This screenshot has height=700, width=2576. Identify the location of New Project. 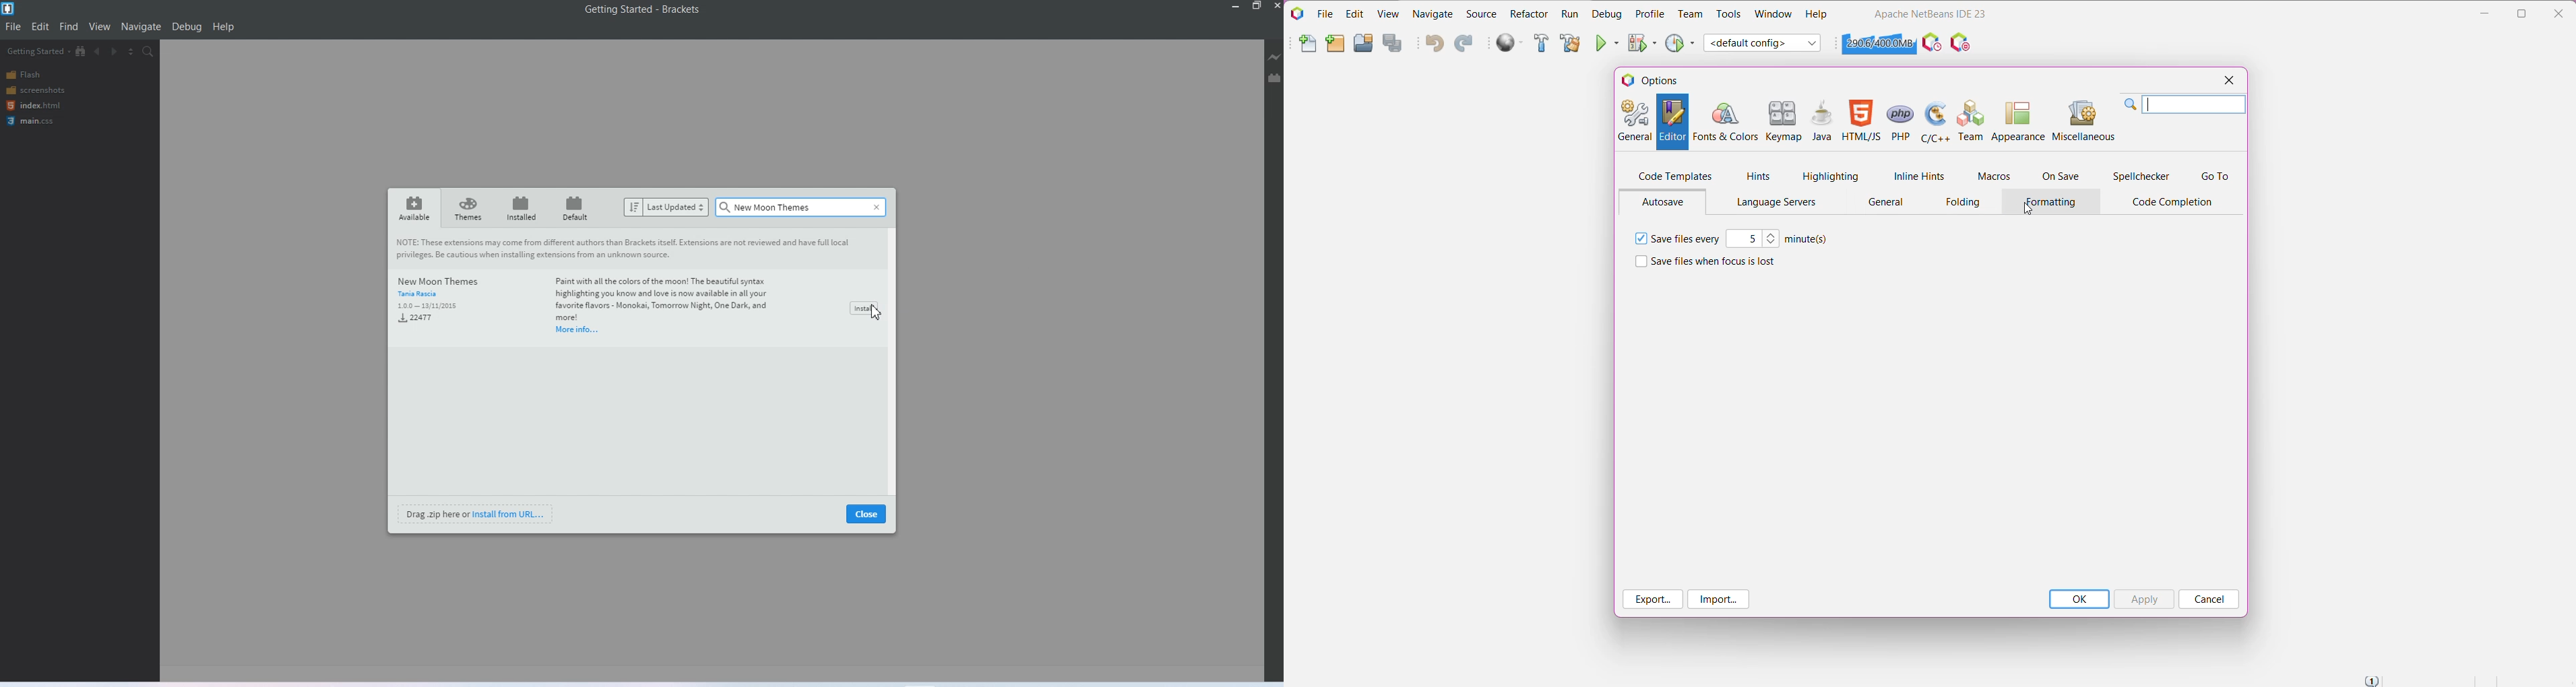
(1335, 44).